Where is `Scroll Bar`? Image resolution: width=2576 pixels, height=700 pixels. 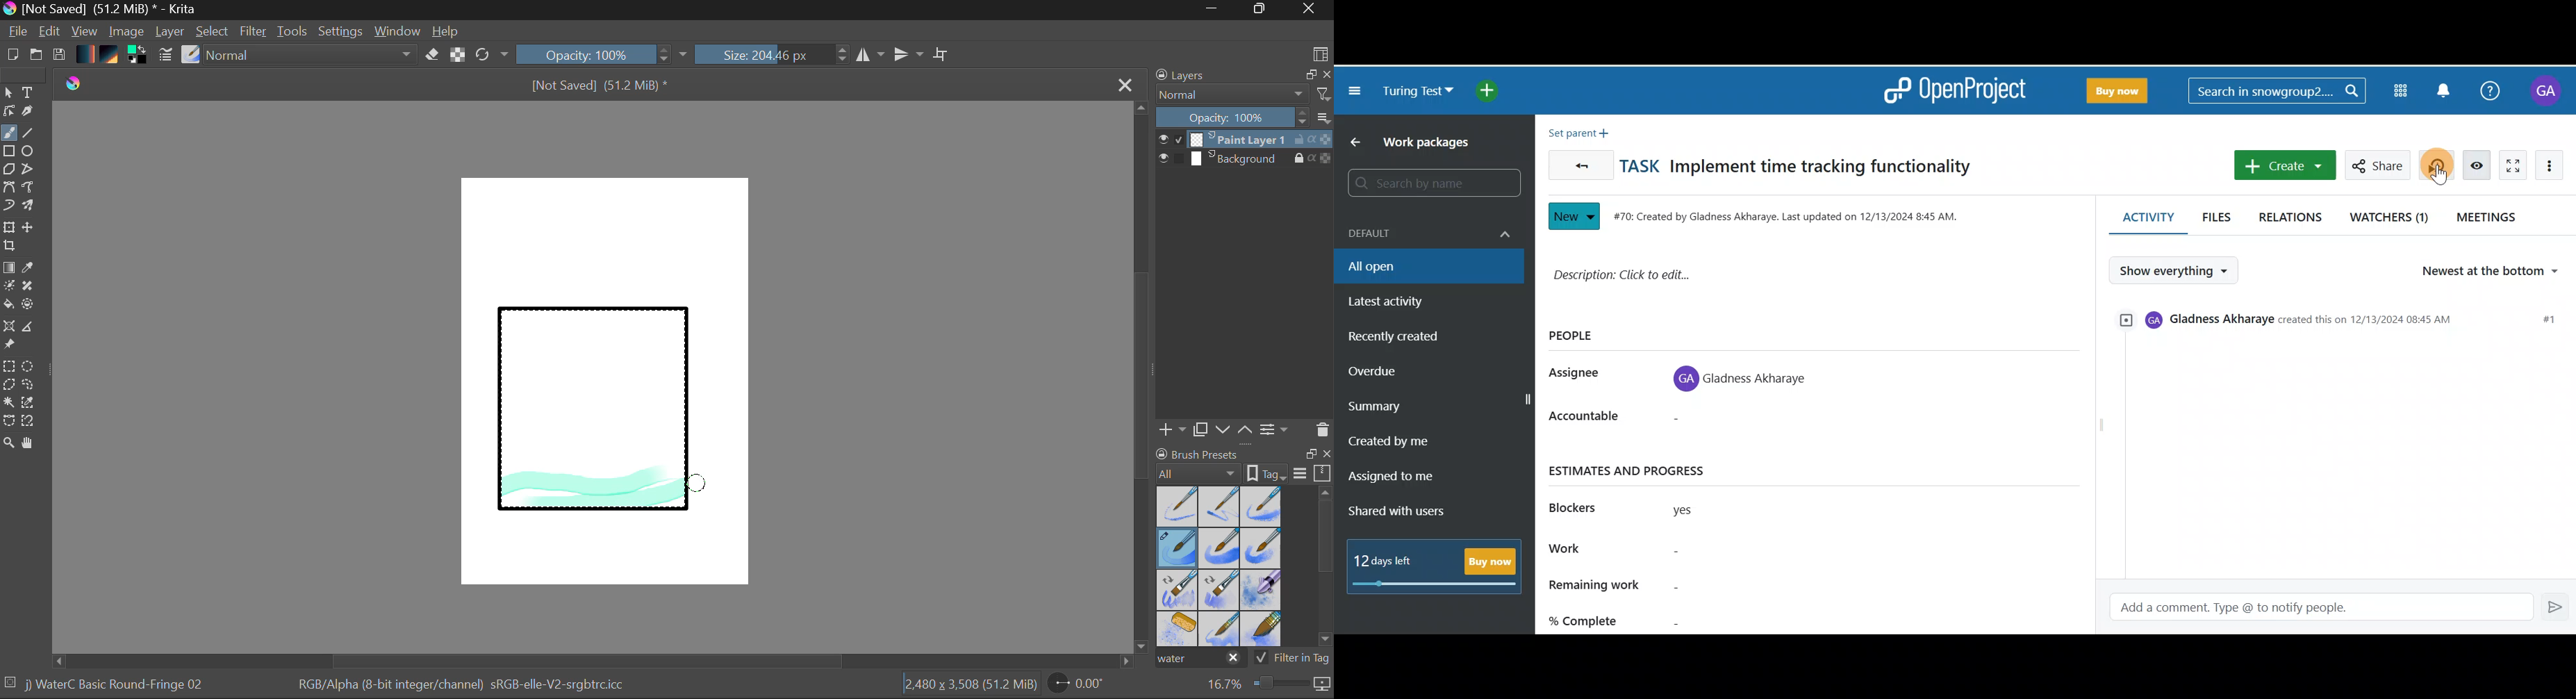
Scroll Bar is located at coordinates (1142, 379).